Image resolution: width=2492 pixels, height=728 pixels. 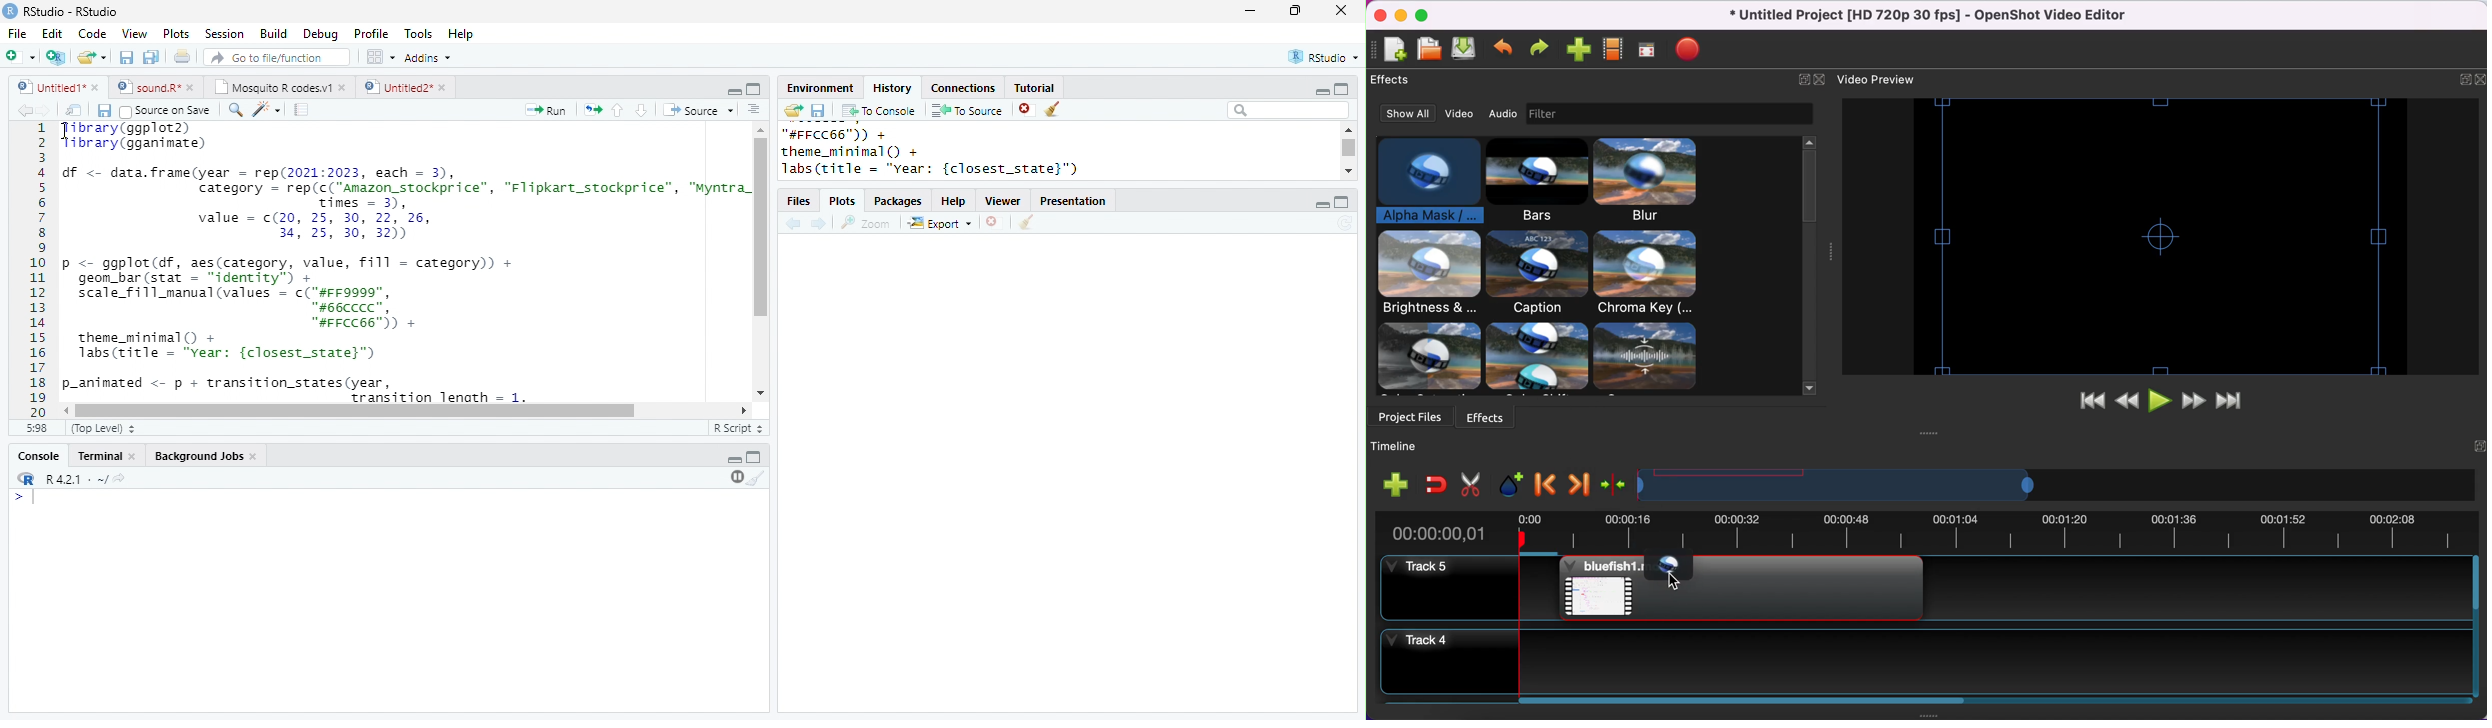 I want to click on Debug, so click(x=321, y=35).